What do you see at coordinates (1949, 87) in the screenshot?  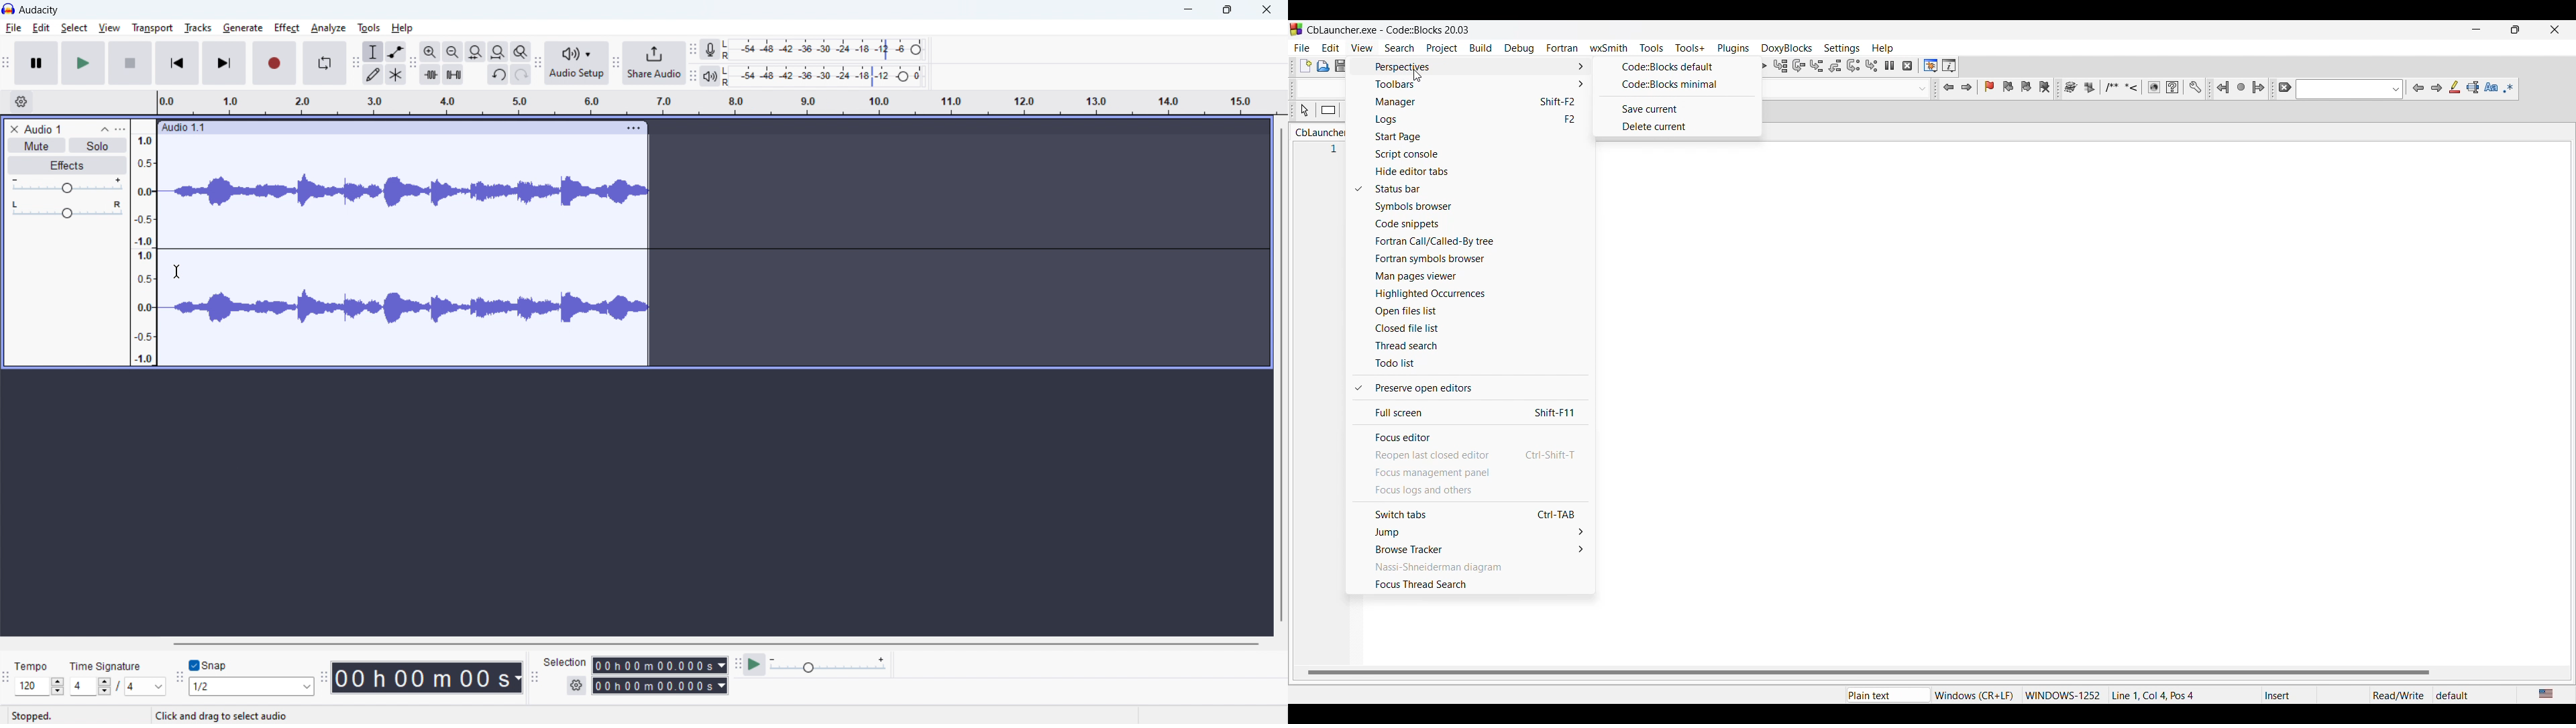 I see `Jump back` at bounding box center [1949, 87].